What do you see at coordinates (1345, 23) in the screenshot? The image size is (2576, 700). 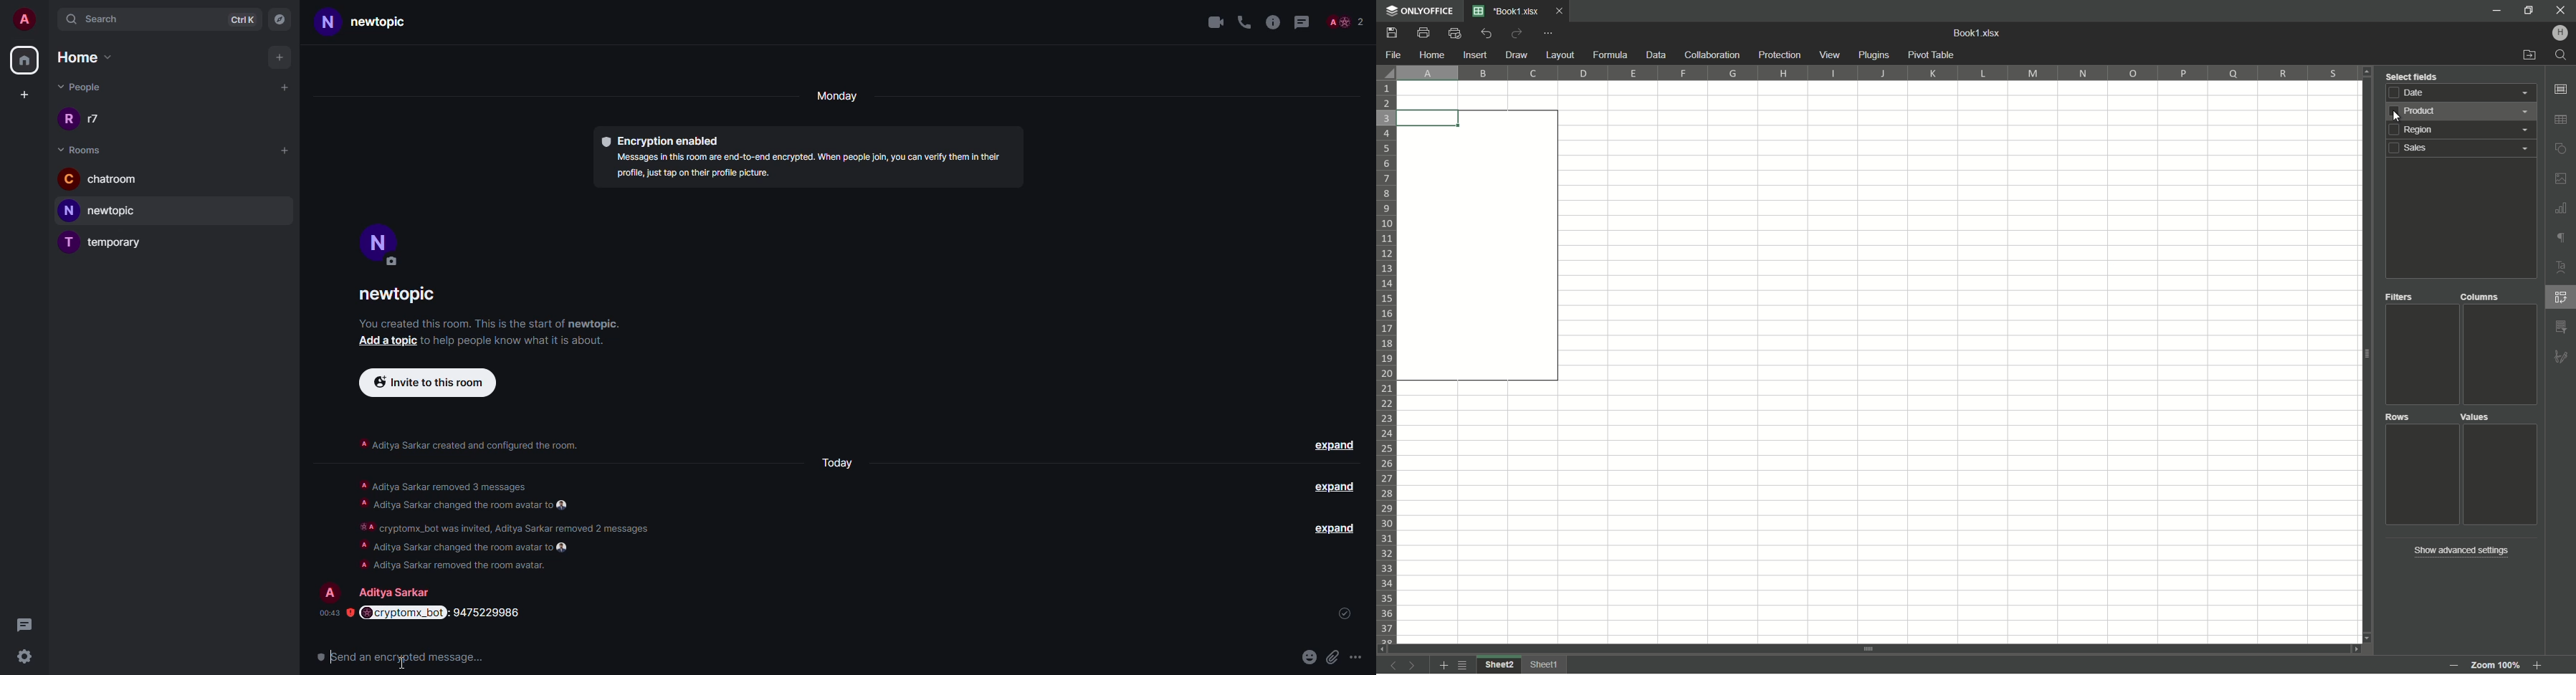 I see `people` at bounding box center [1345, 23].